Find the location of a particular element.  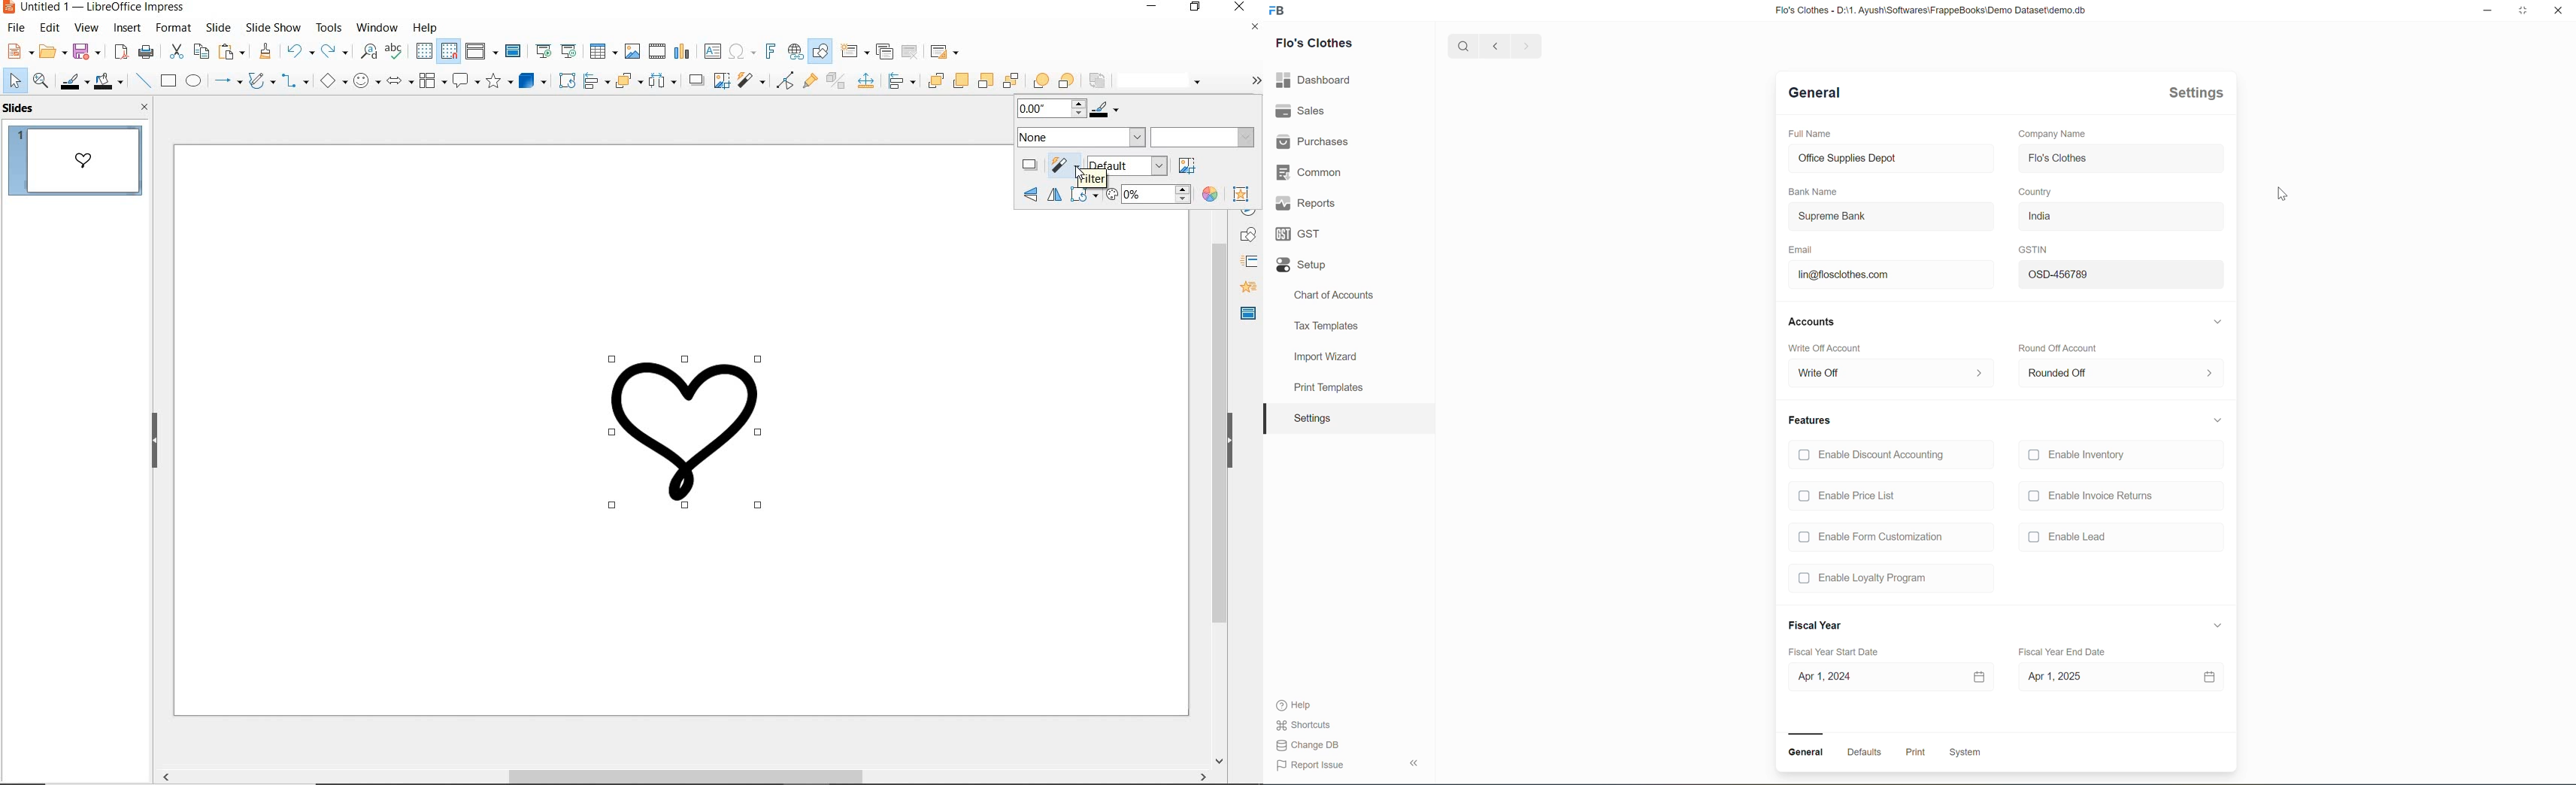

crop image is located at coordinates (1188, 165).